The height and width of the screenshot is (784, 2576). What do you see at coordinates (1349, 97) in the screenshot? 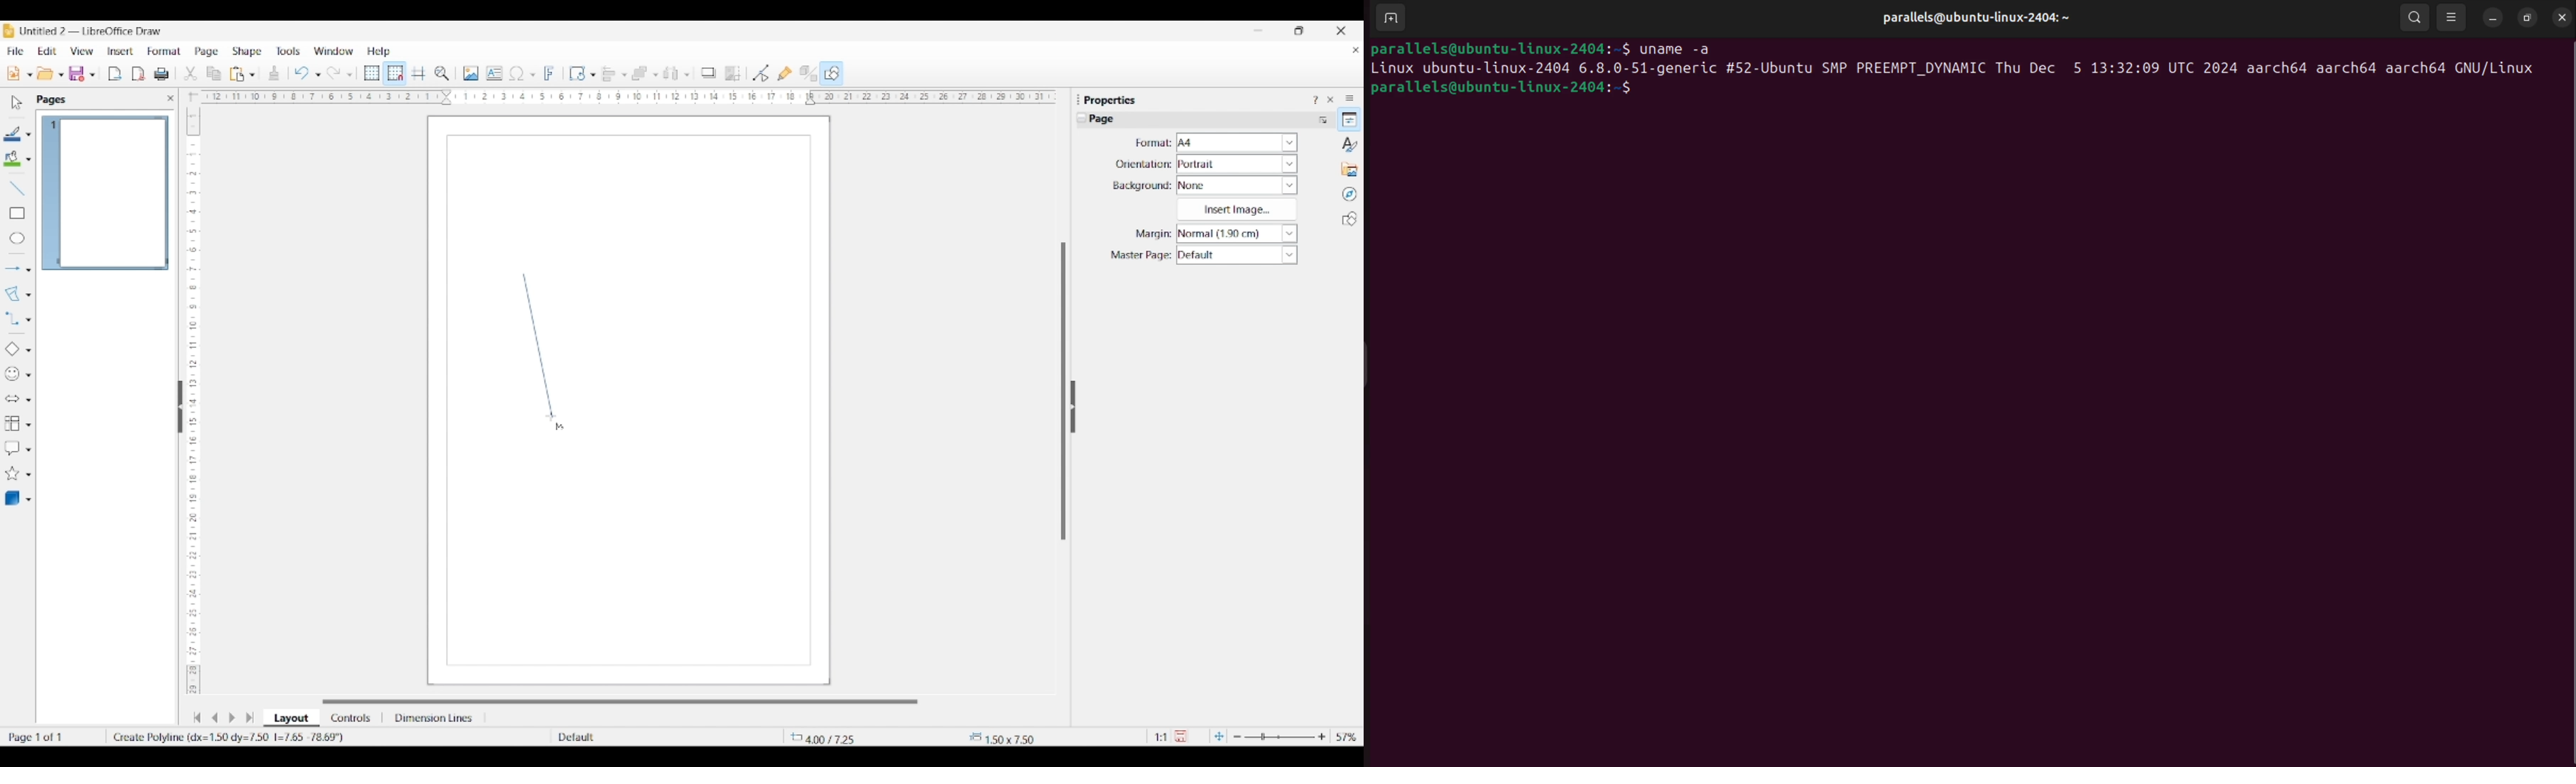
I see `Sidebar settings` at bounding box center [1349, 97].